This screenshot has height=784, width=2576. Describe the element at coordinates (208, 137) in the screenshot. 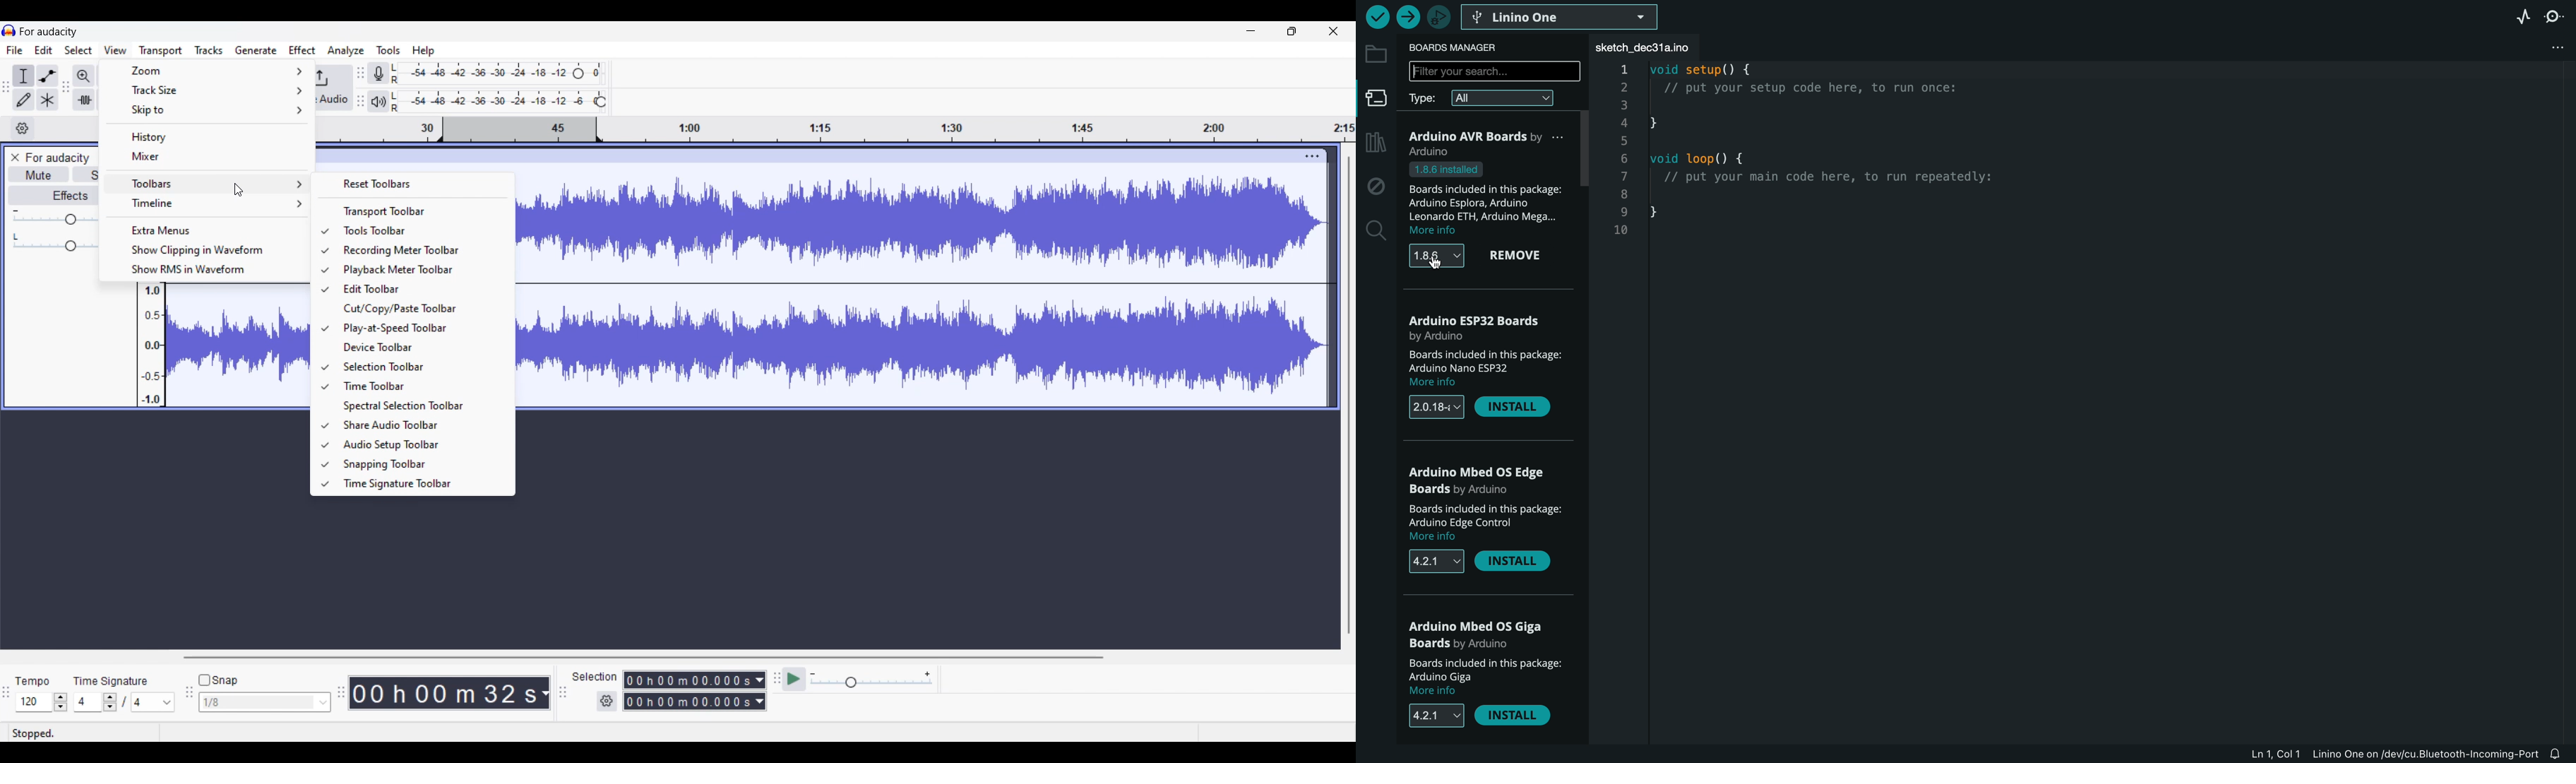

I see `History` at that location.